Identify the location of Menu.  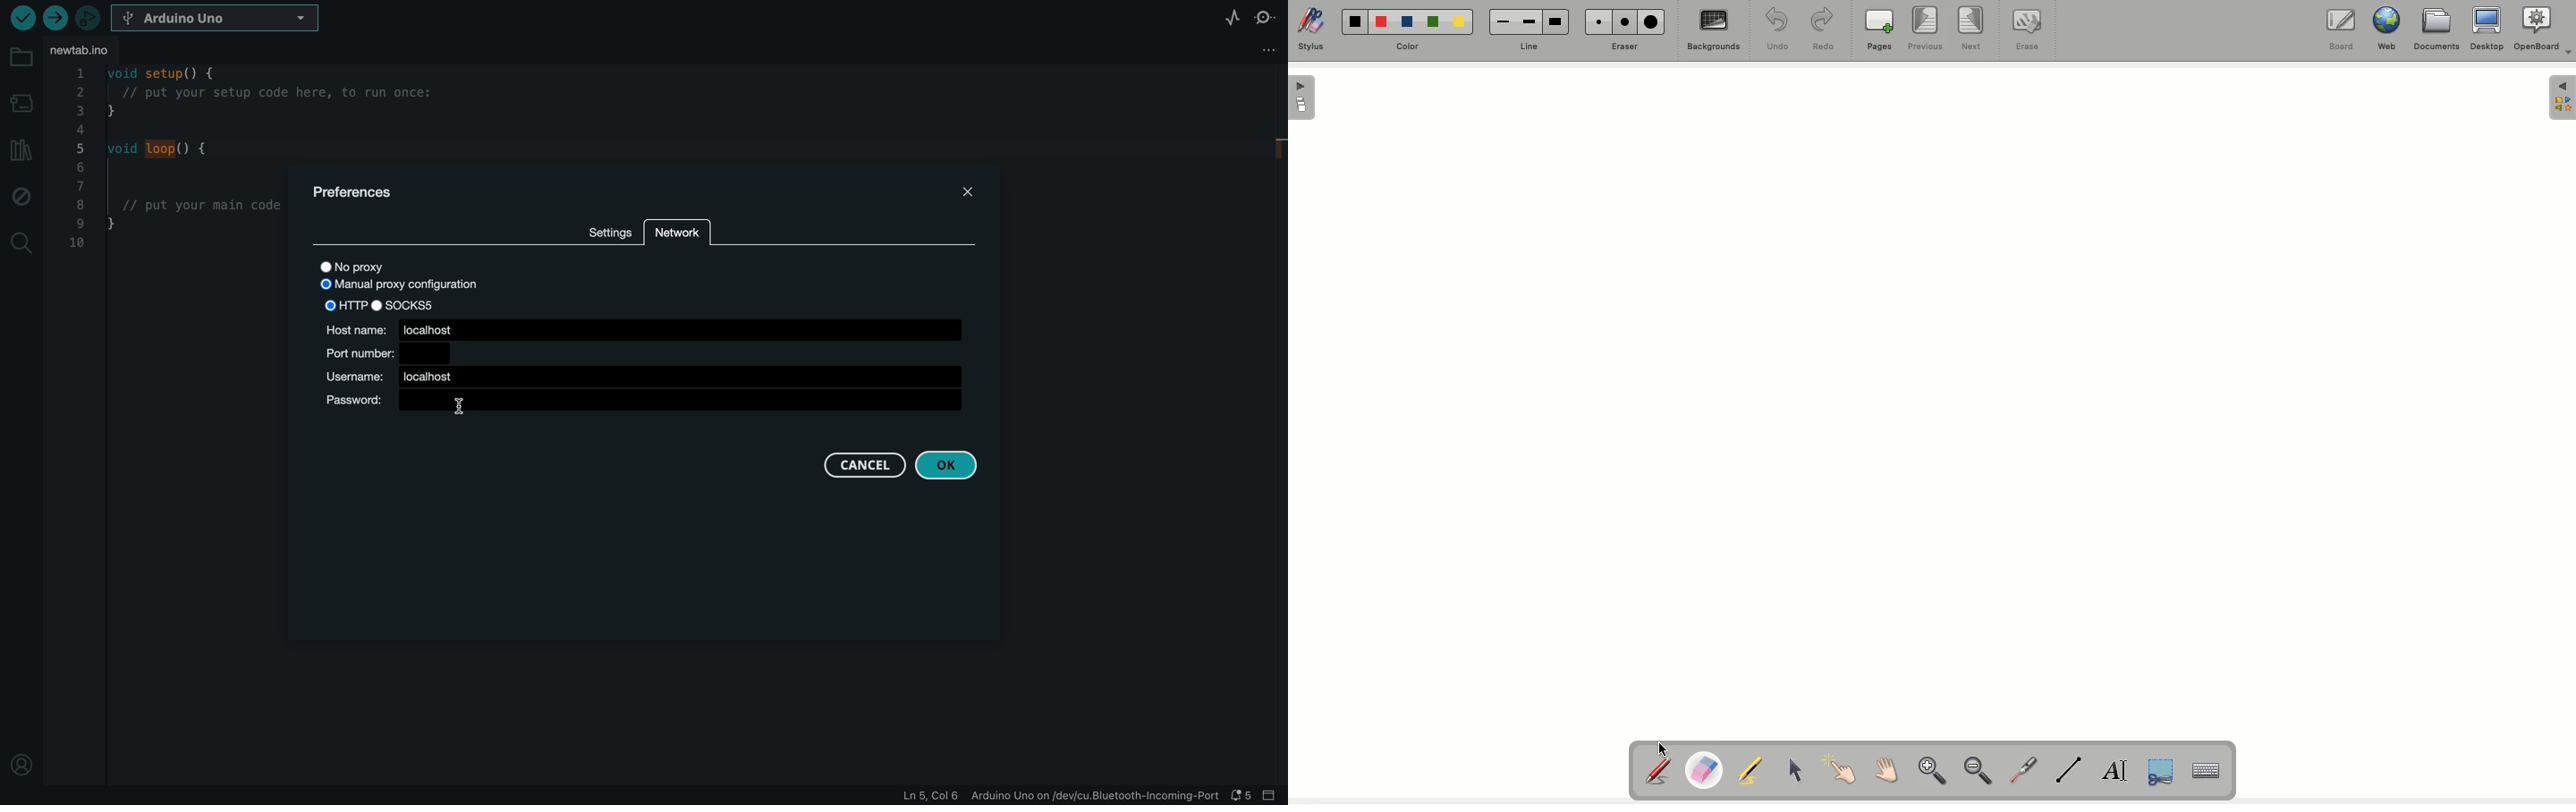
(2562, 99).